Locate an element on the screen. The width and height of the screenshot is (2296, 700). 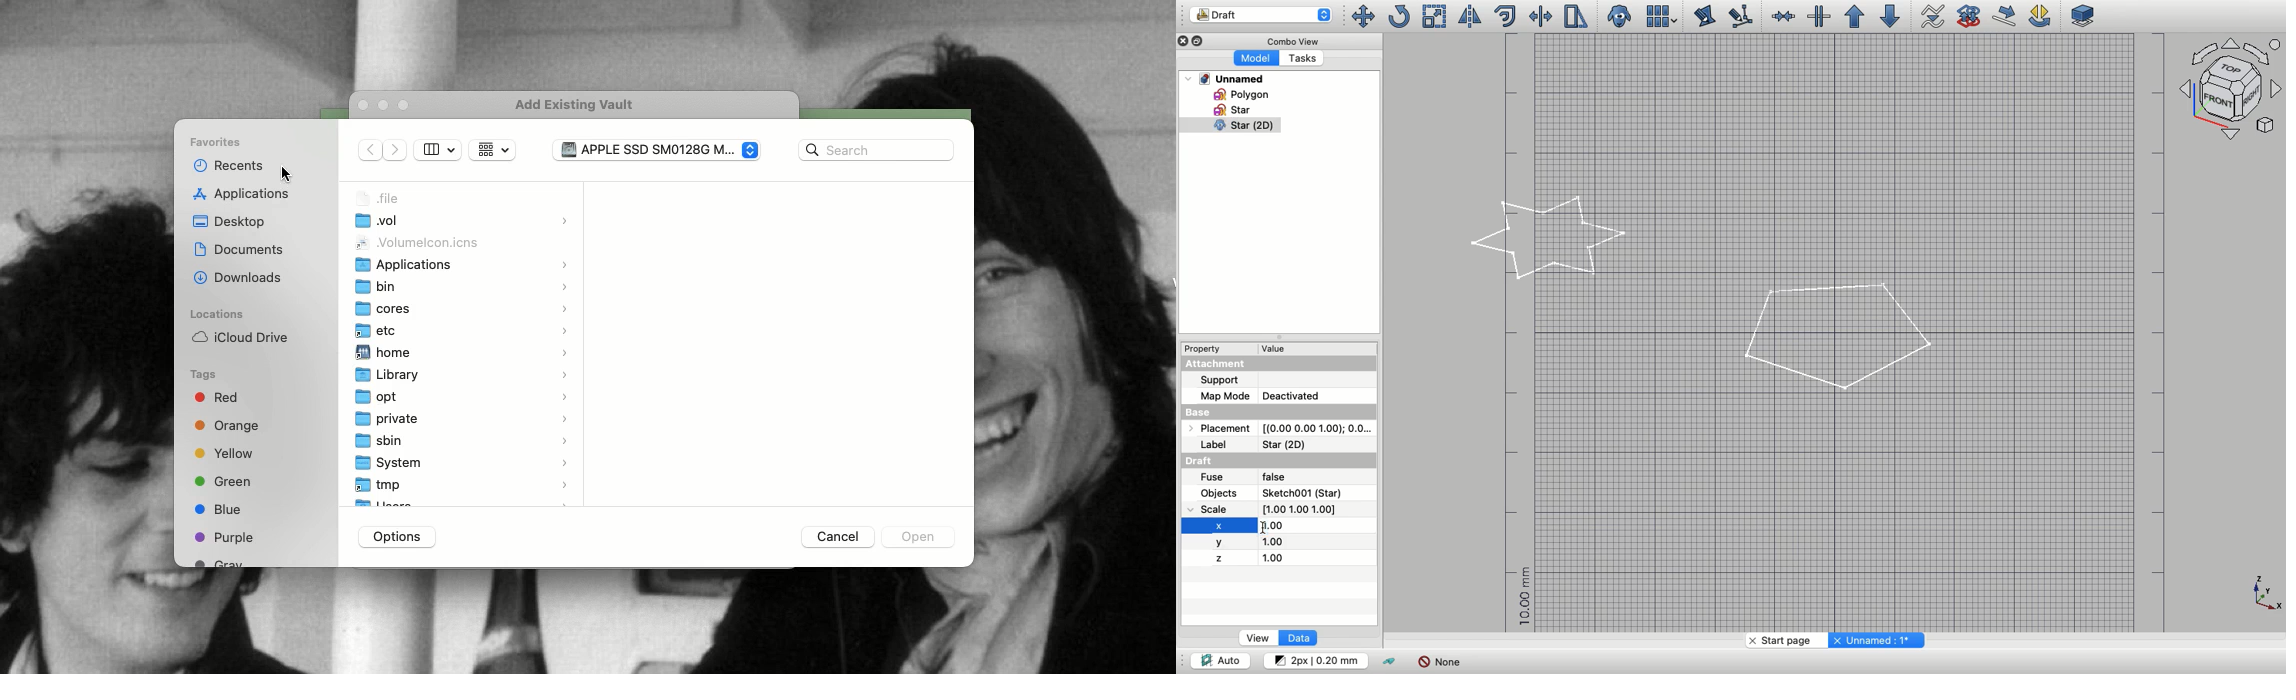
Edit is located at coordinates (1705, 16).